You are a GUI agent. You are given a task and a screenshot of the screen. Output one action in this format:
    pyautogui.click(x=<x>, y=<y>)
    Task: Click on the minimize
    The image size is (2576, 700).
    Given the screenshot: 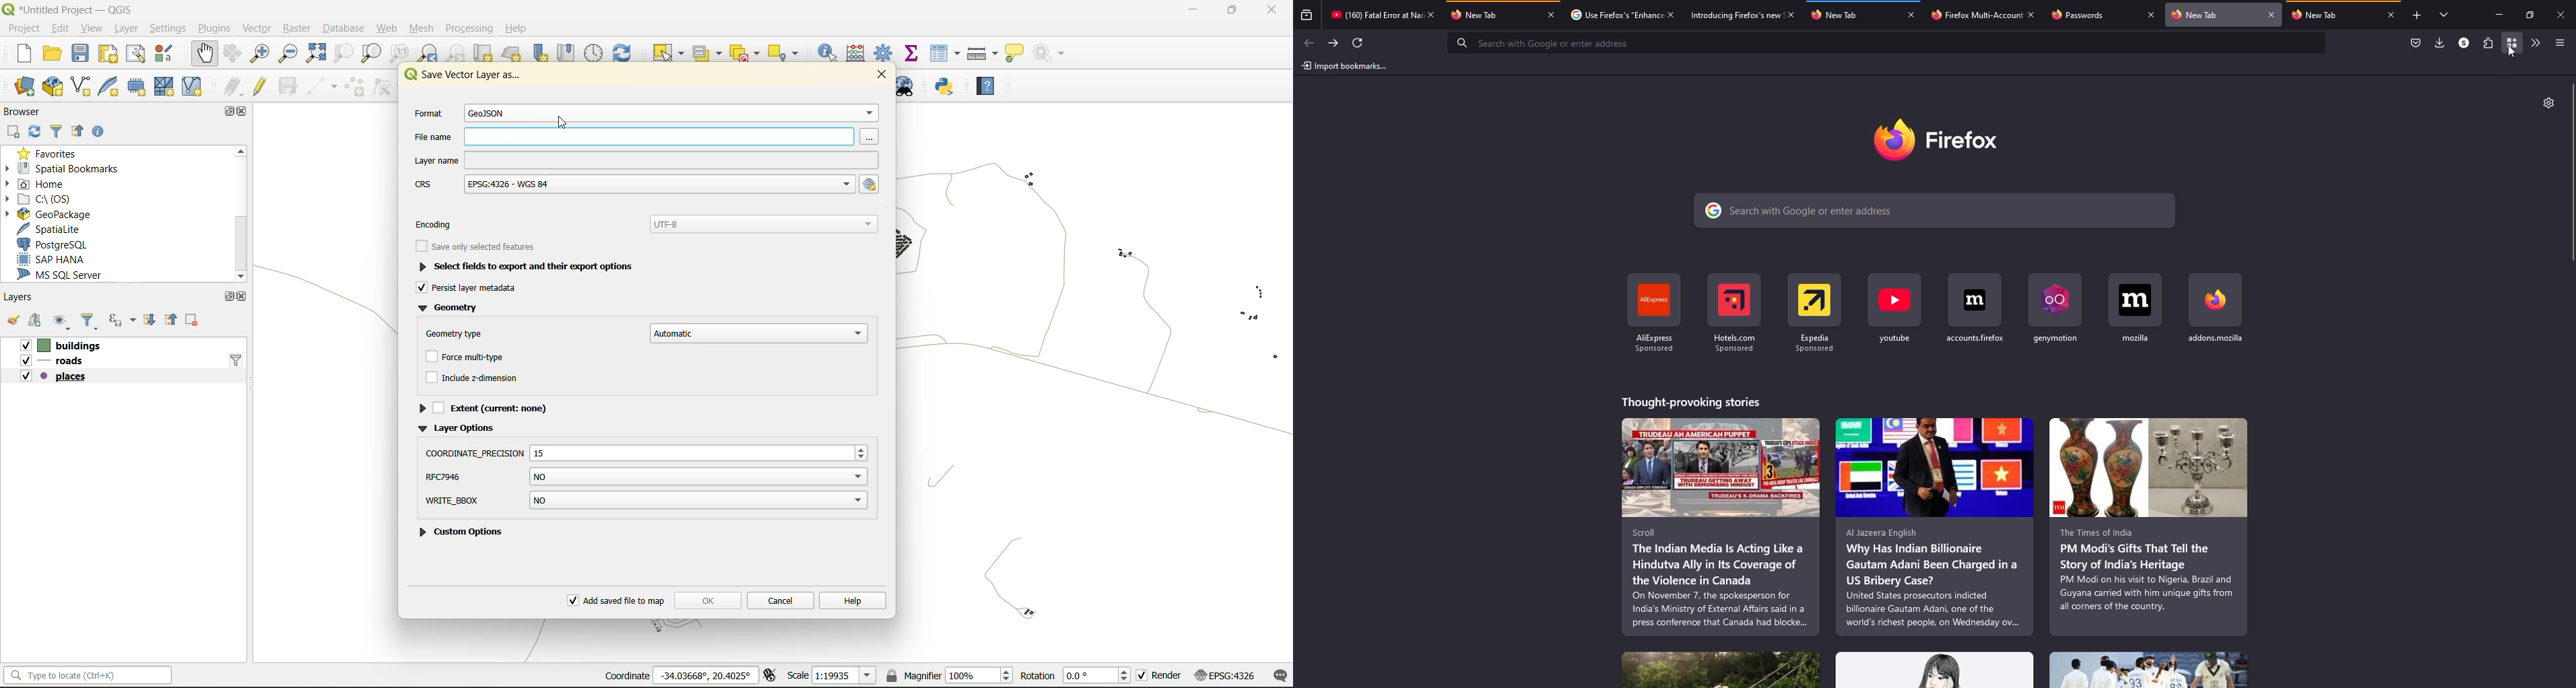 What is the action you would take?
    pyautogui.click(x=2495, y=15)
    